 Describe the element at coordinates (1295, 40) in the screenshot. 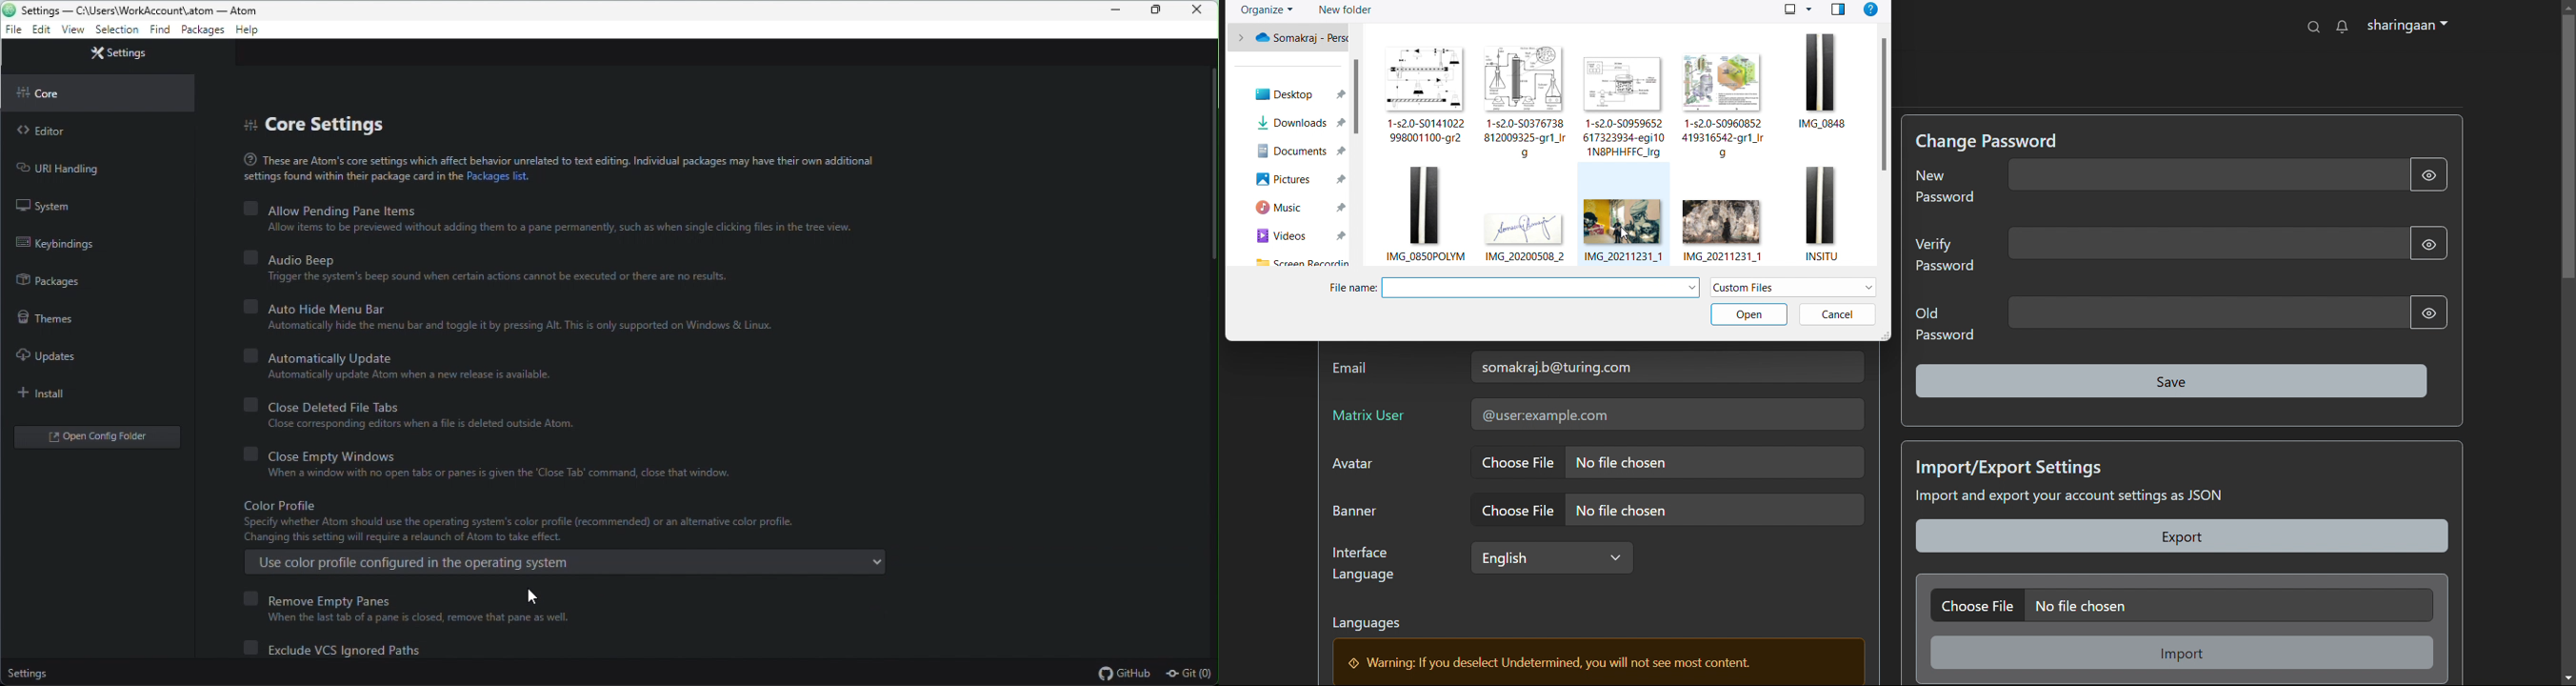

I see `Somakraj - Pers` at that location.